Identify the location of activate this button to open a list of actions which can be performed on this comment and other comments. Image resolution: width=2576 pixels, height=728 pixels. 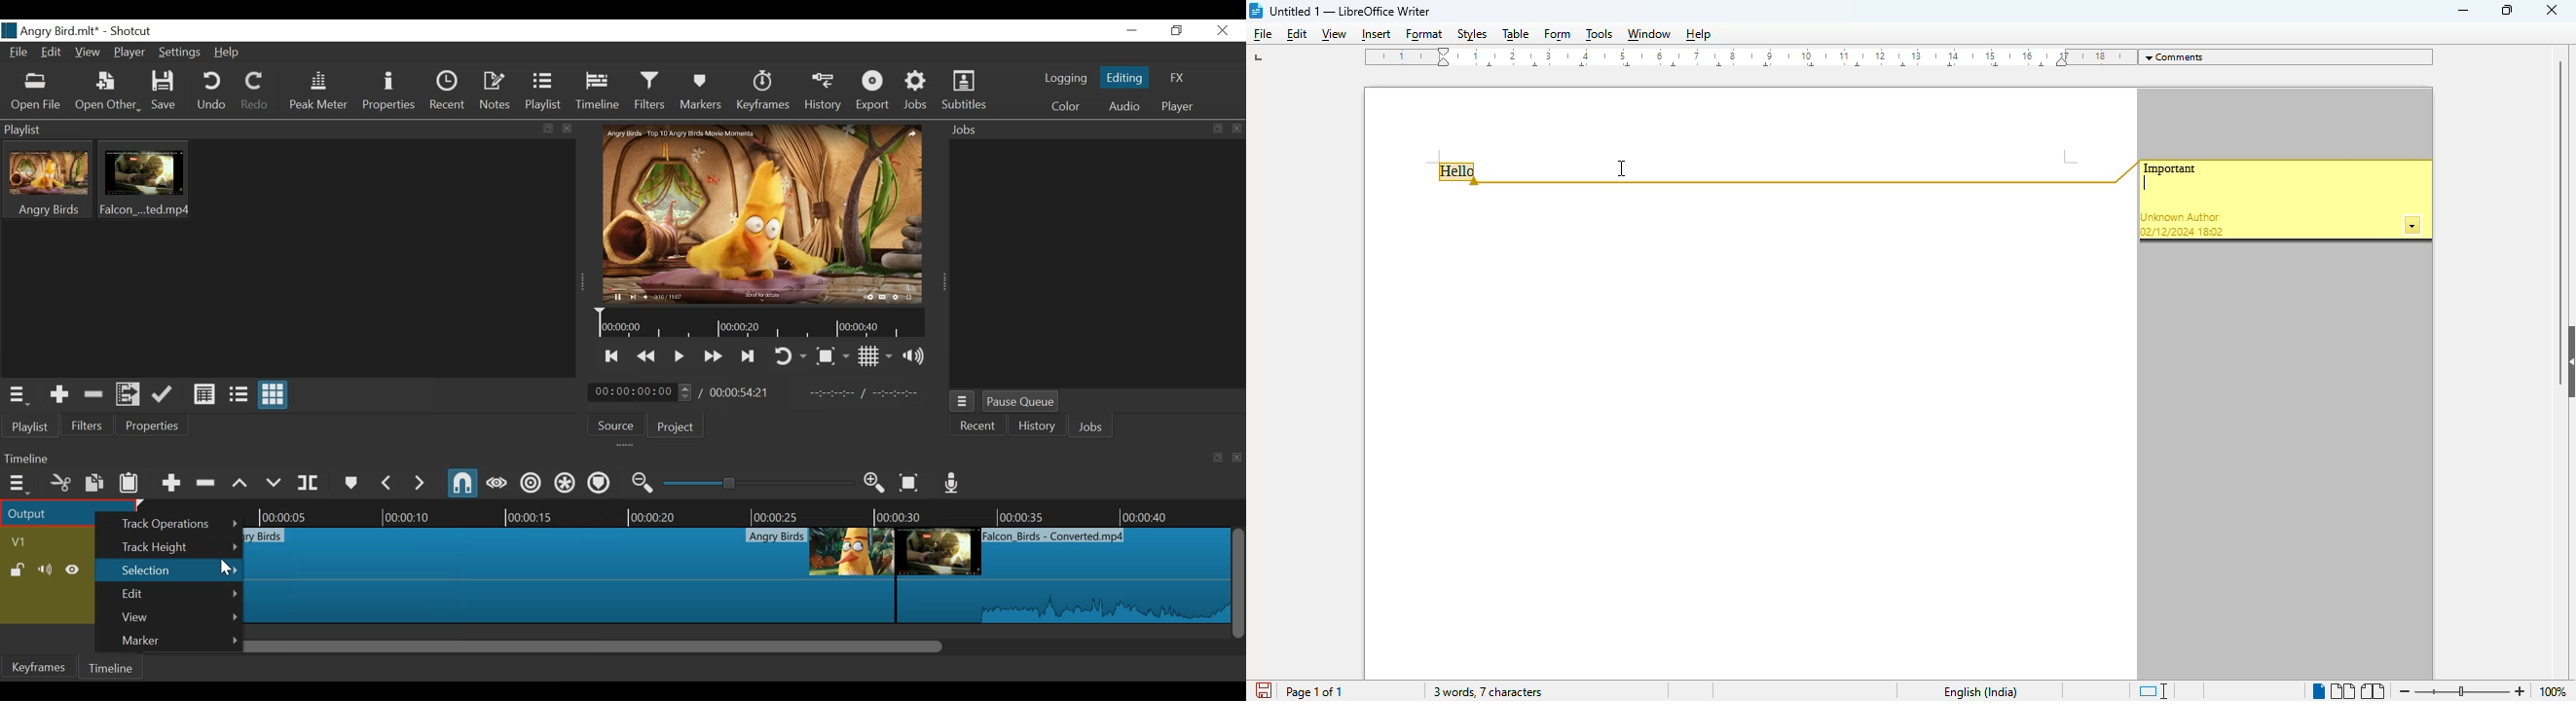
(2413, 226).